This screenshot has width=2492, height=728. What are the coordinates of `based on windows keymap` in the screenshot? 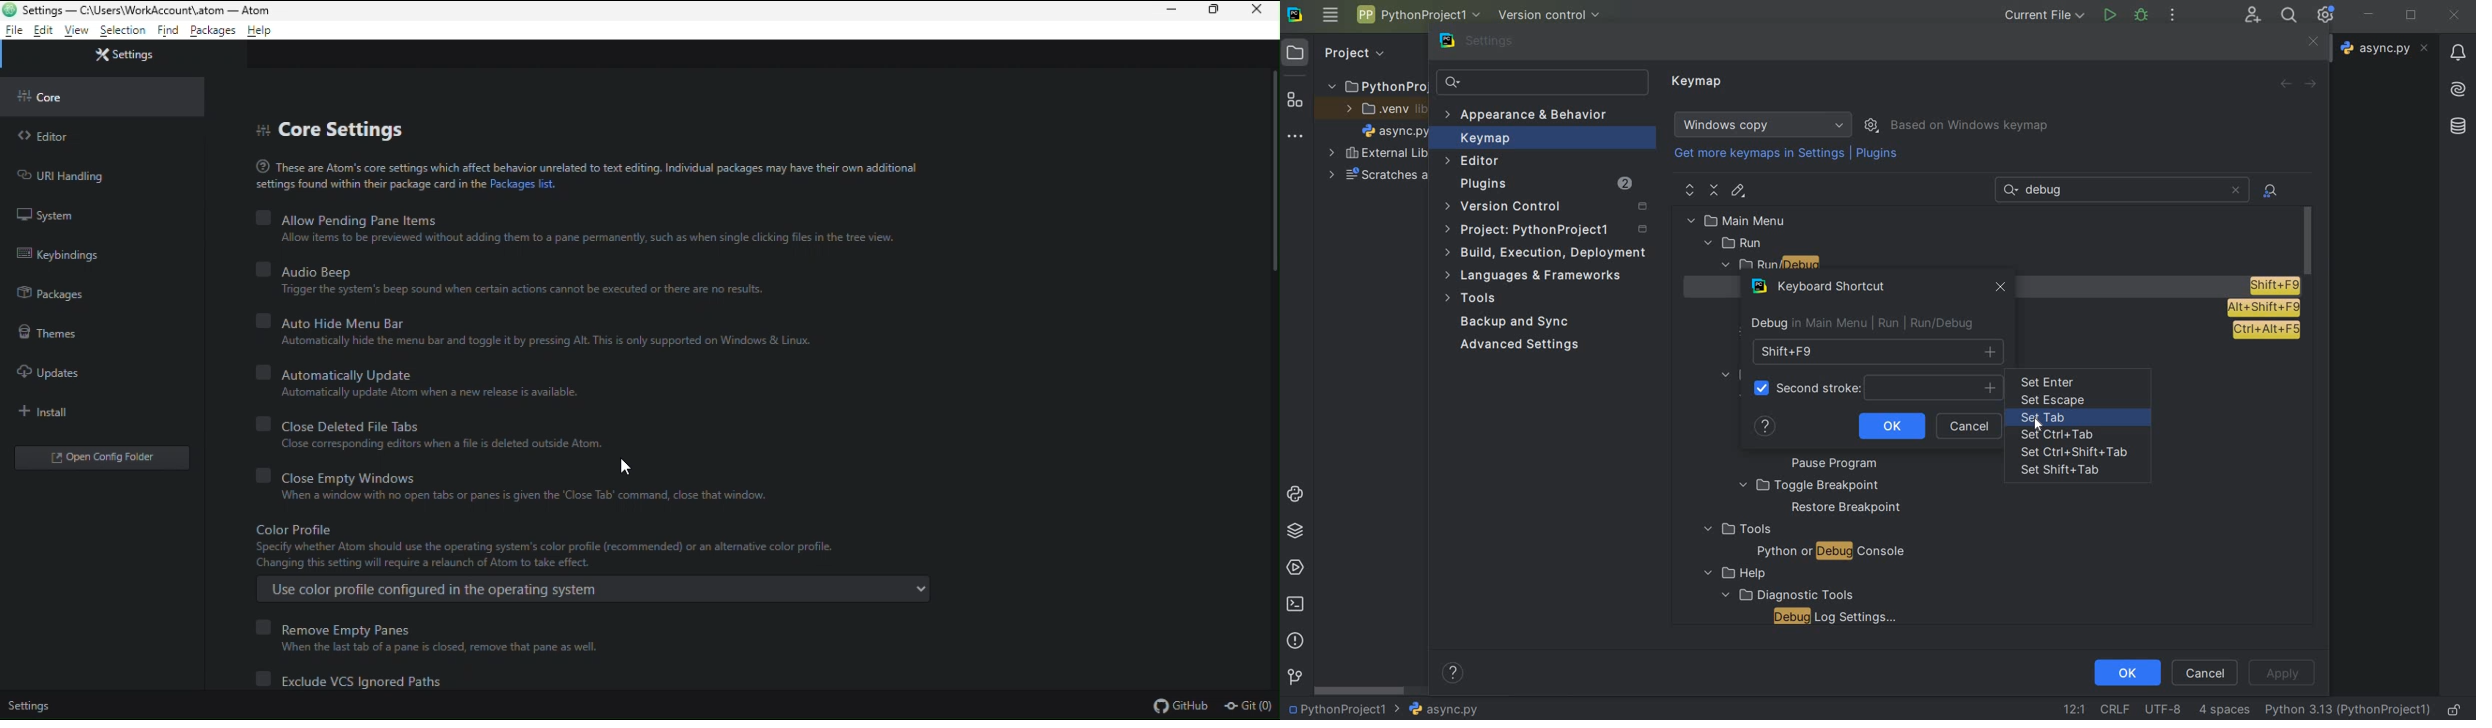 It's located at (1971, 126).